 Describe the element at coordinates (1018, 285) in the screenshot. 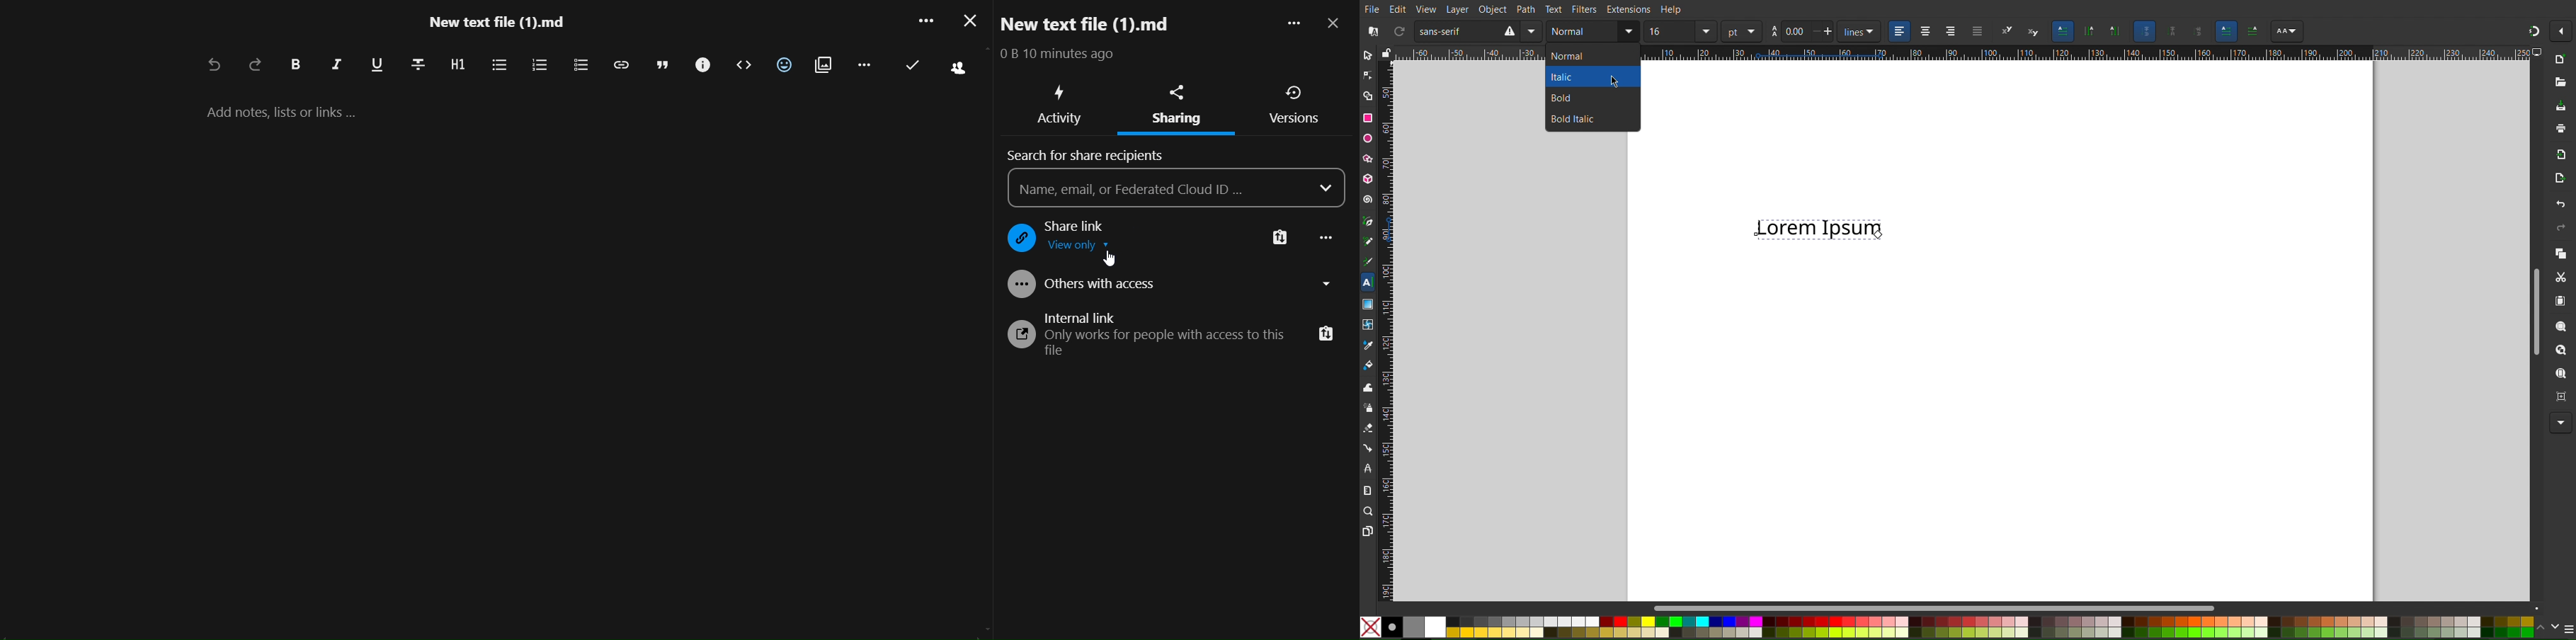

I see `logo` at that location.